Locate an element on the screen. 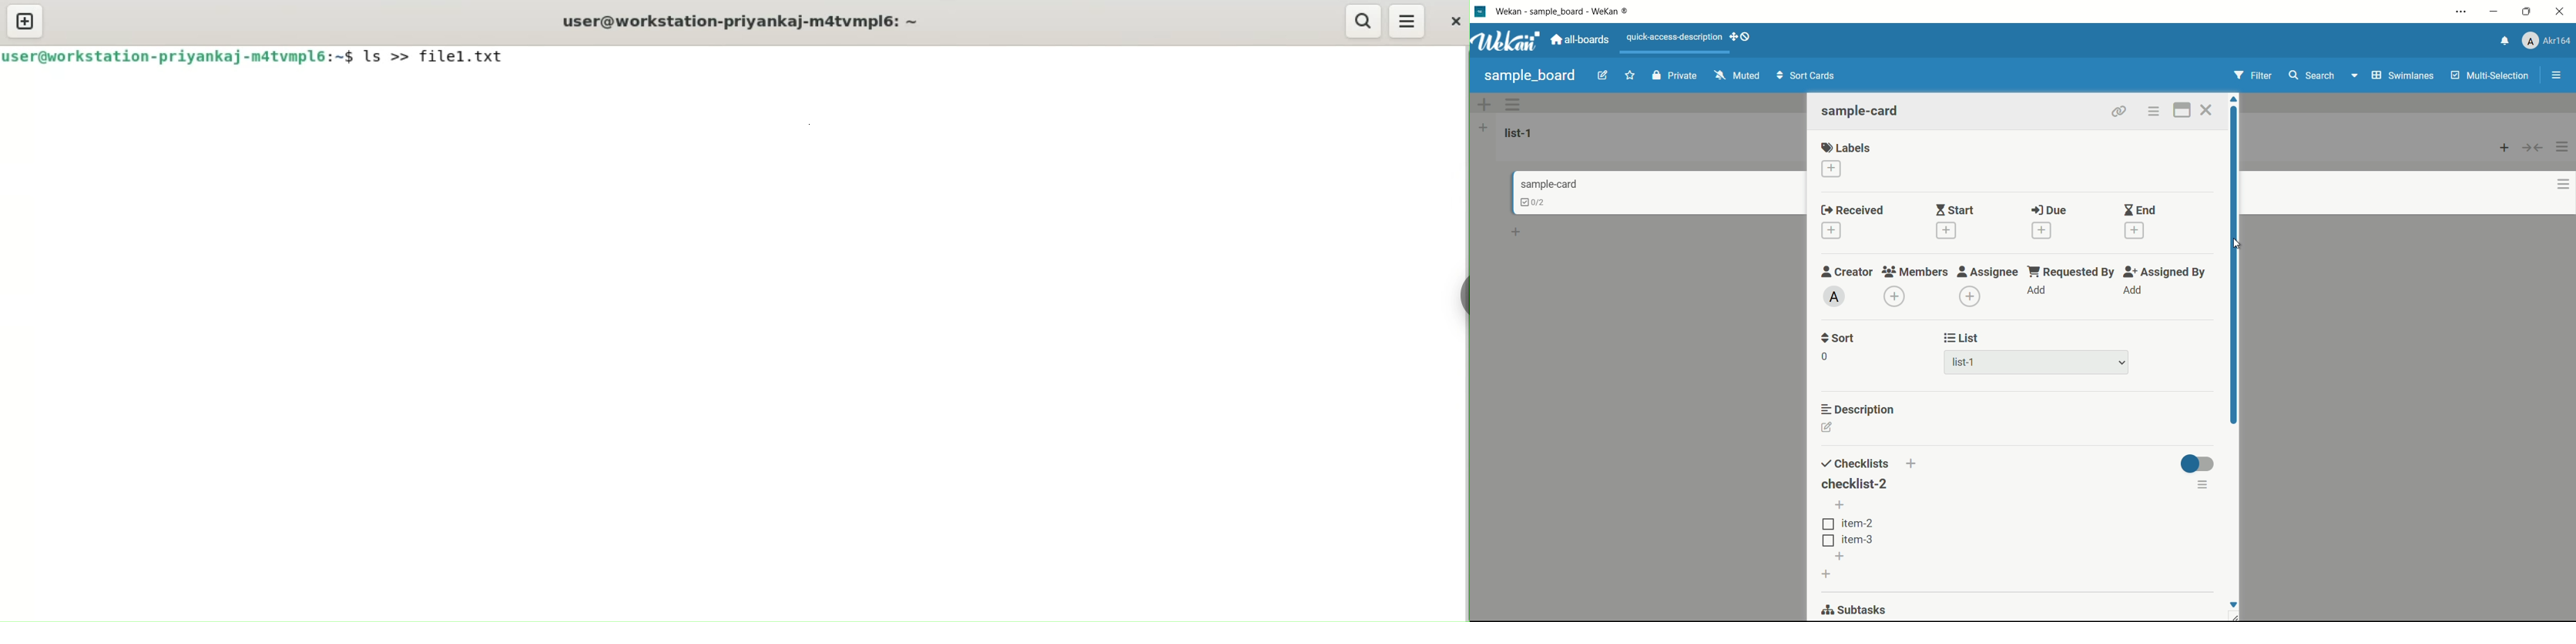 This screenshot has width=2576, height=644. toggle button is located at coordinates (2199, 465).